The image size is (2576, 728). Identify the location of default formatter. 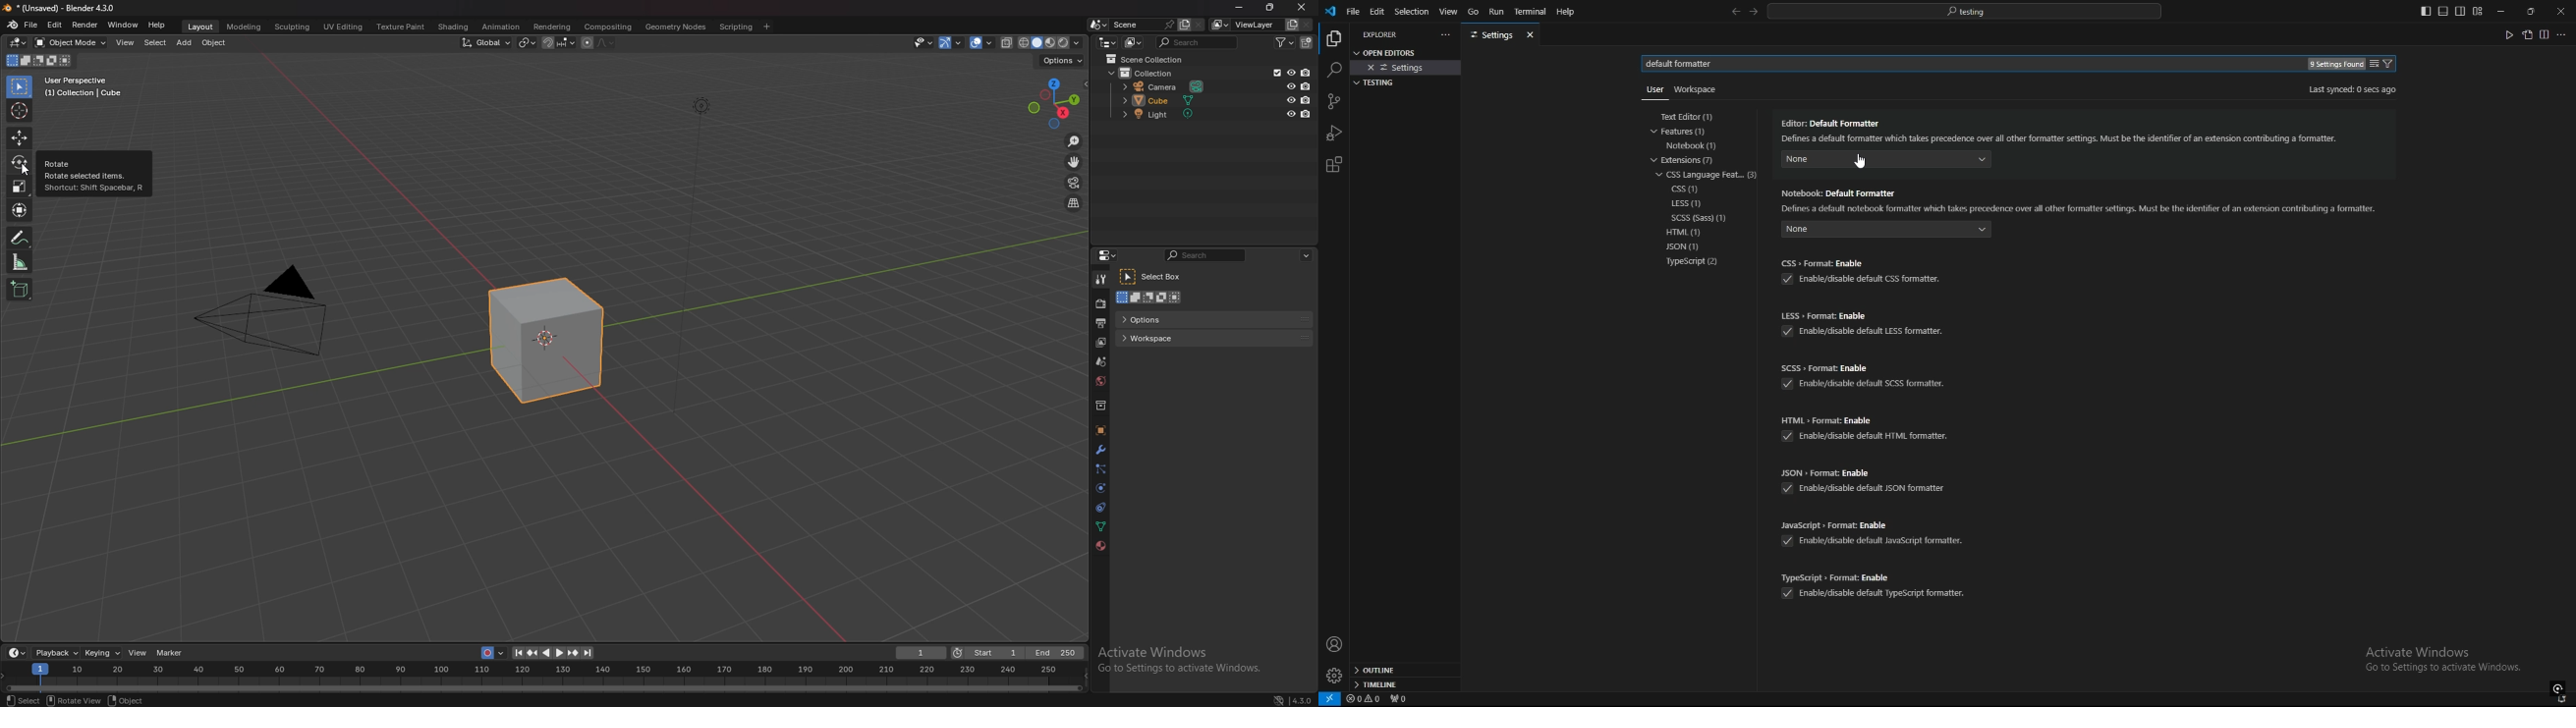
(1686, 64).